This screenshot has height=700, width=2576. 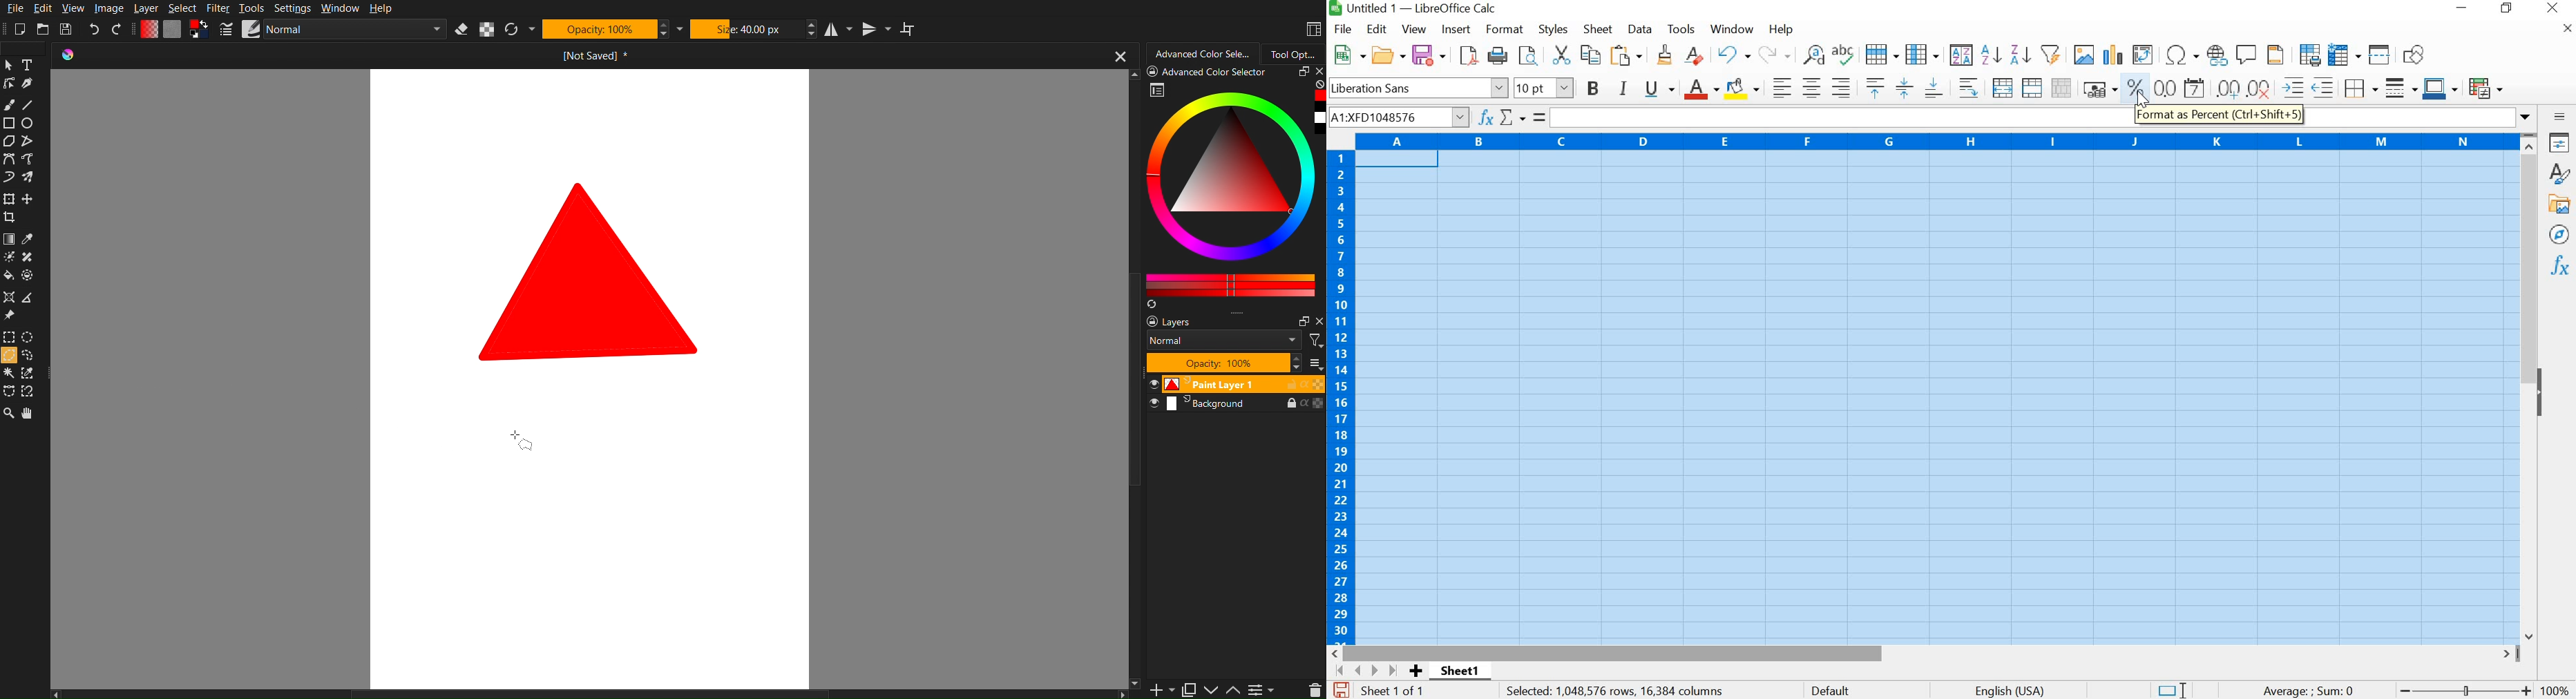 I want to click on STYLES, so click(x=1553, y=29).